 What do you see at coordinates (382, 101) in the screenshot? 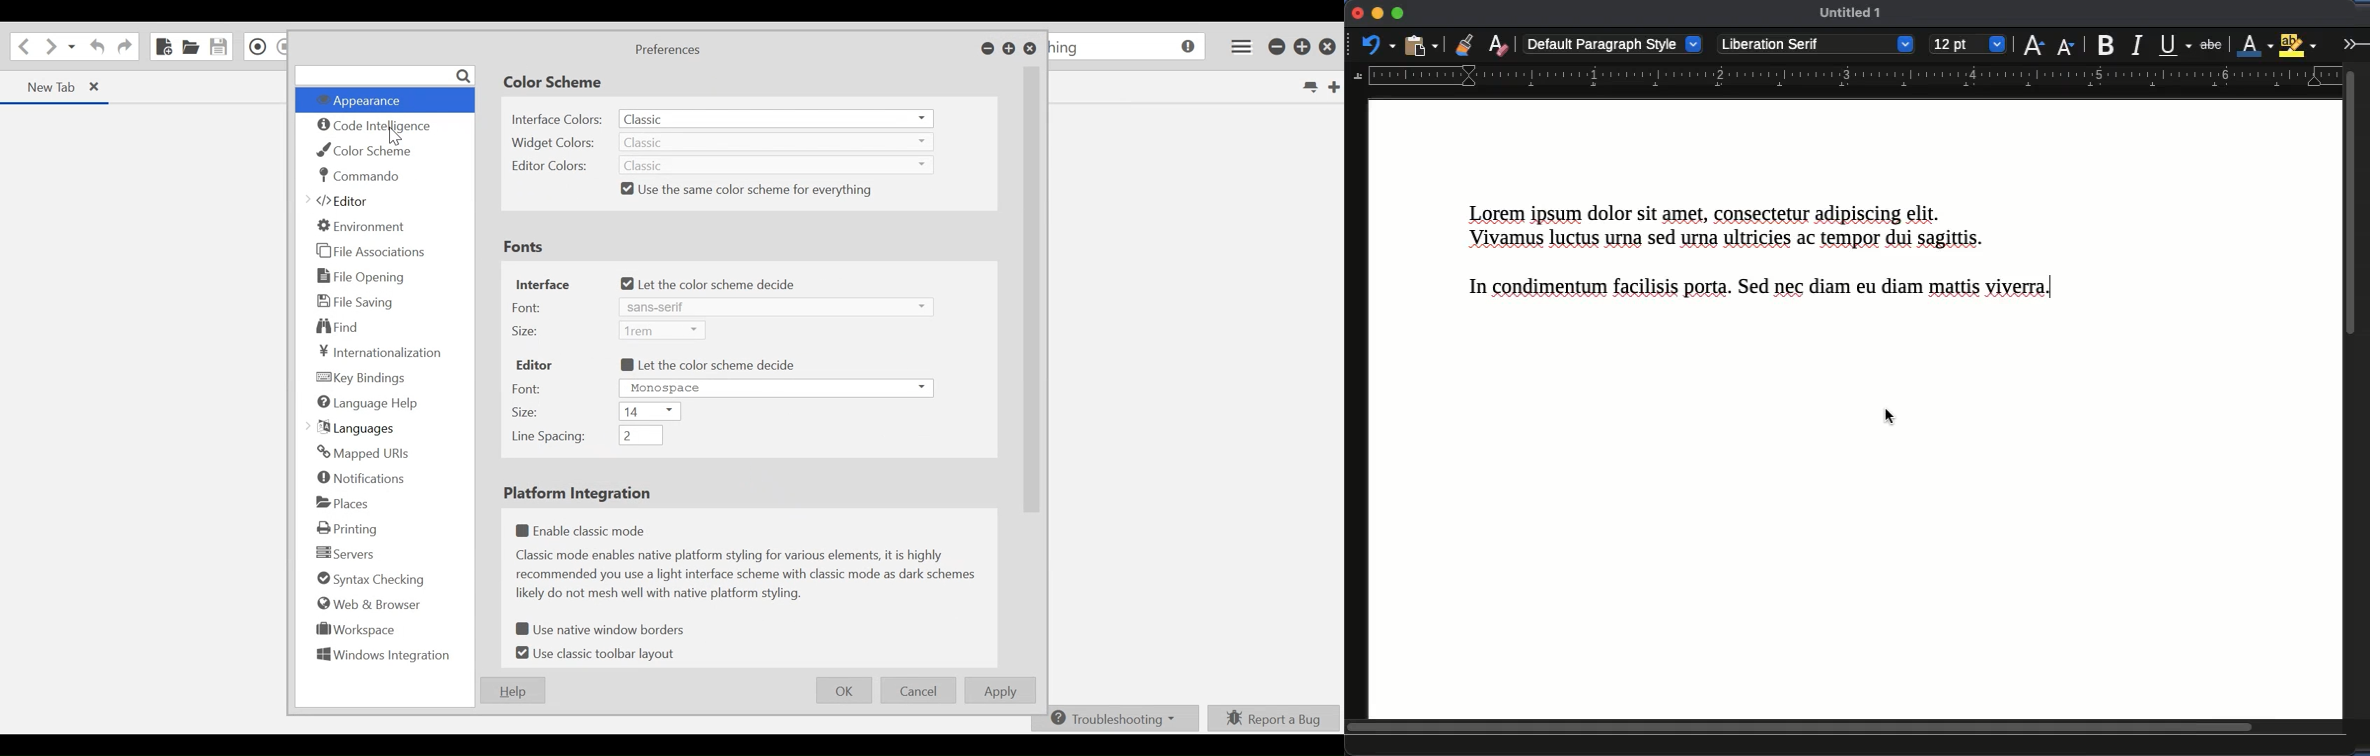
I see `Appearance` at bounding box center [382, 101].